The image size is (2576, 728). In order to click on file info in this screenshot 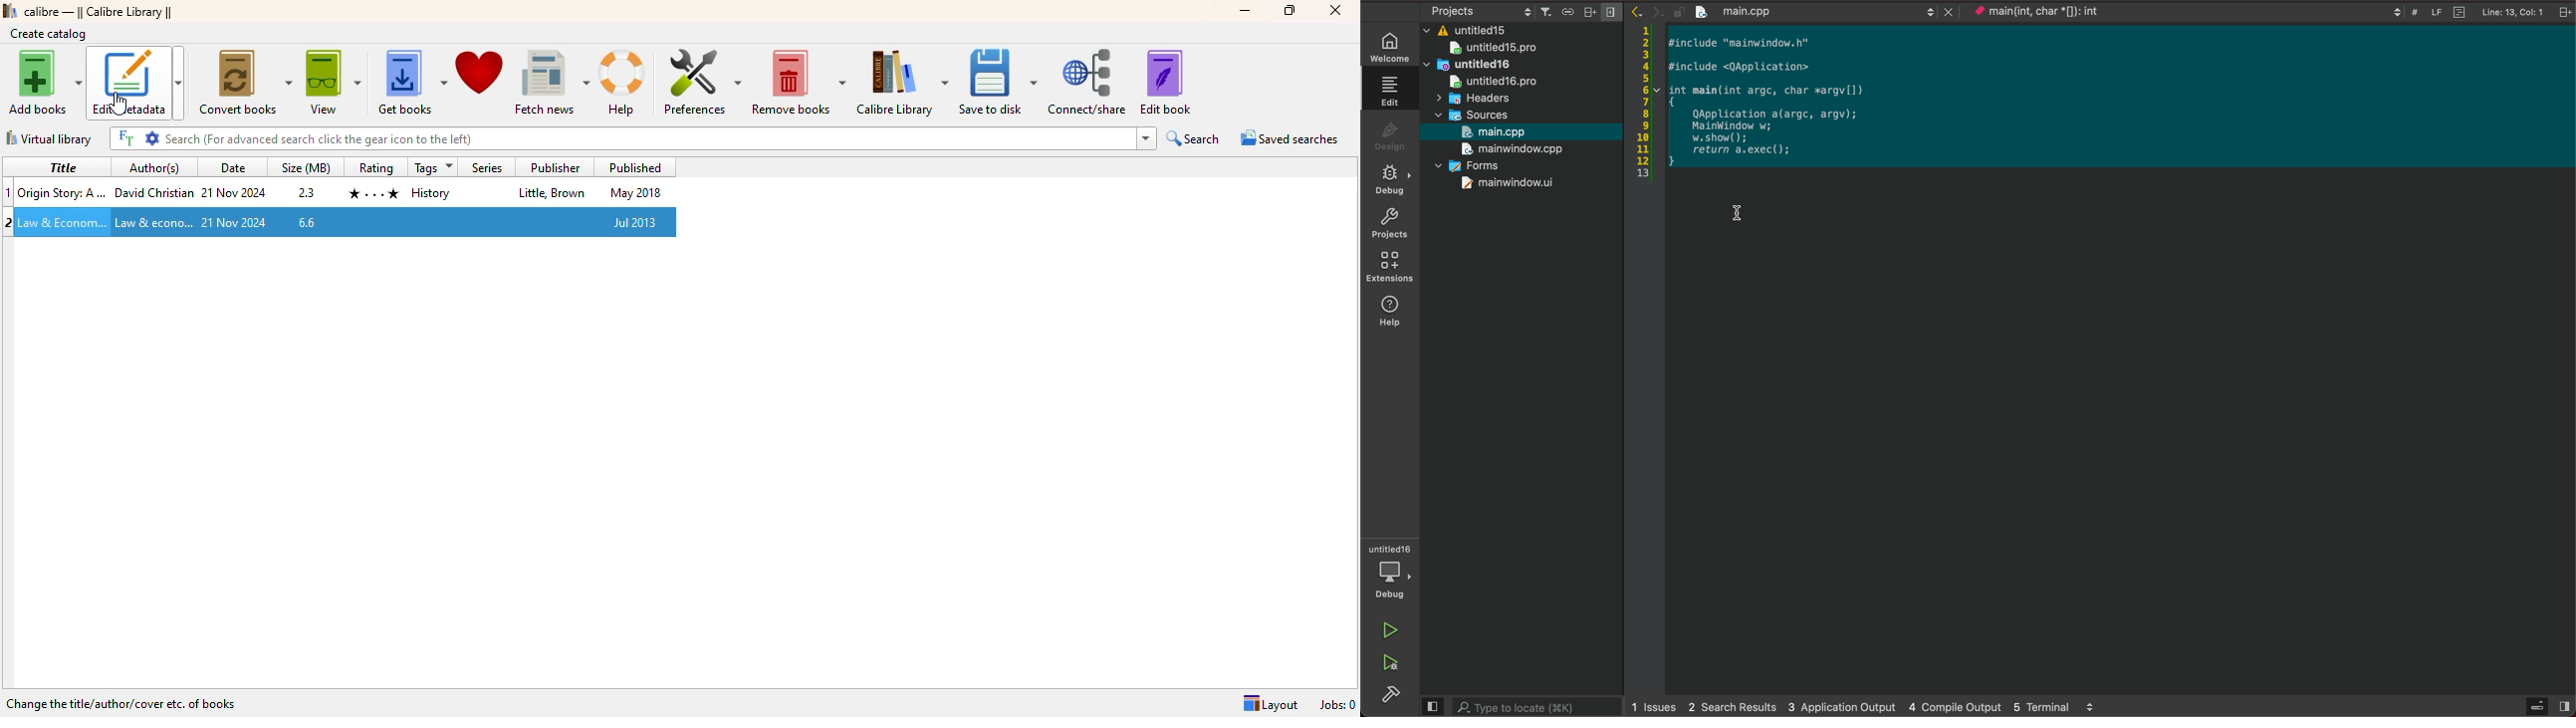, I will do `click(2460, 12)`.